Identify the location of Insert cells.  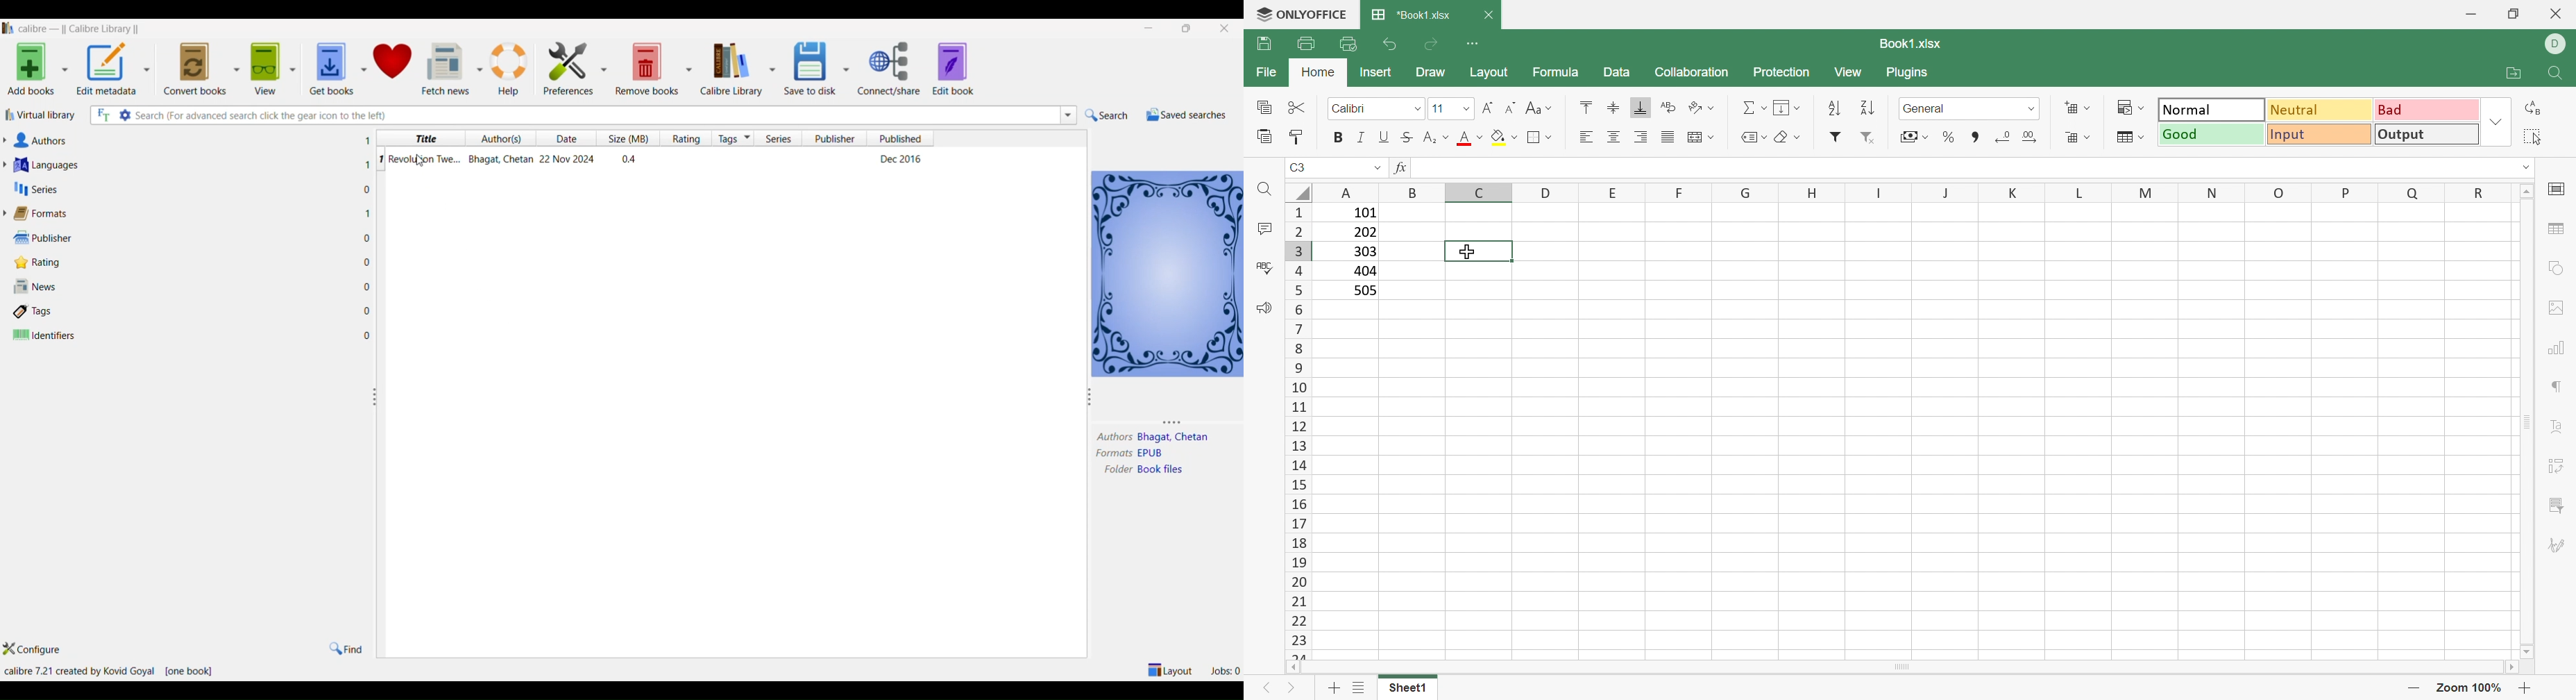
(2078, 108).